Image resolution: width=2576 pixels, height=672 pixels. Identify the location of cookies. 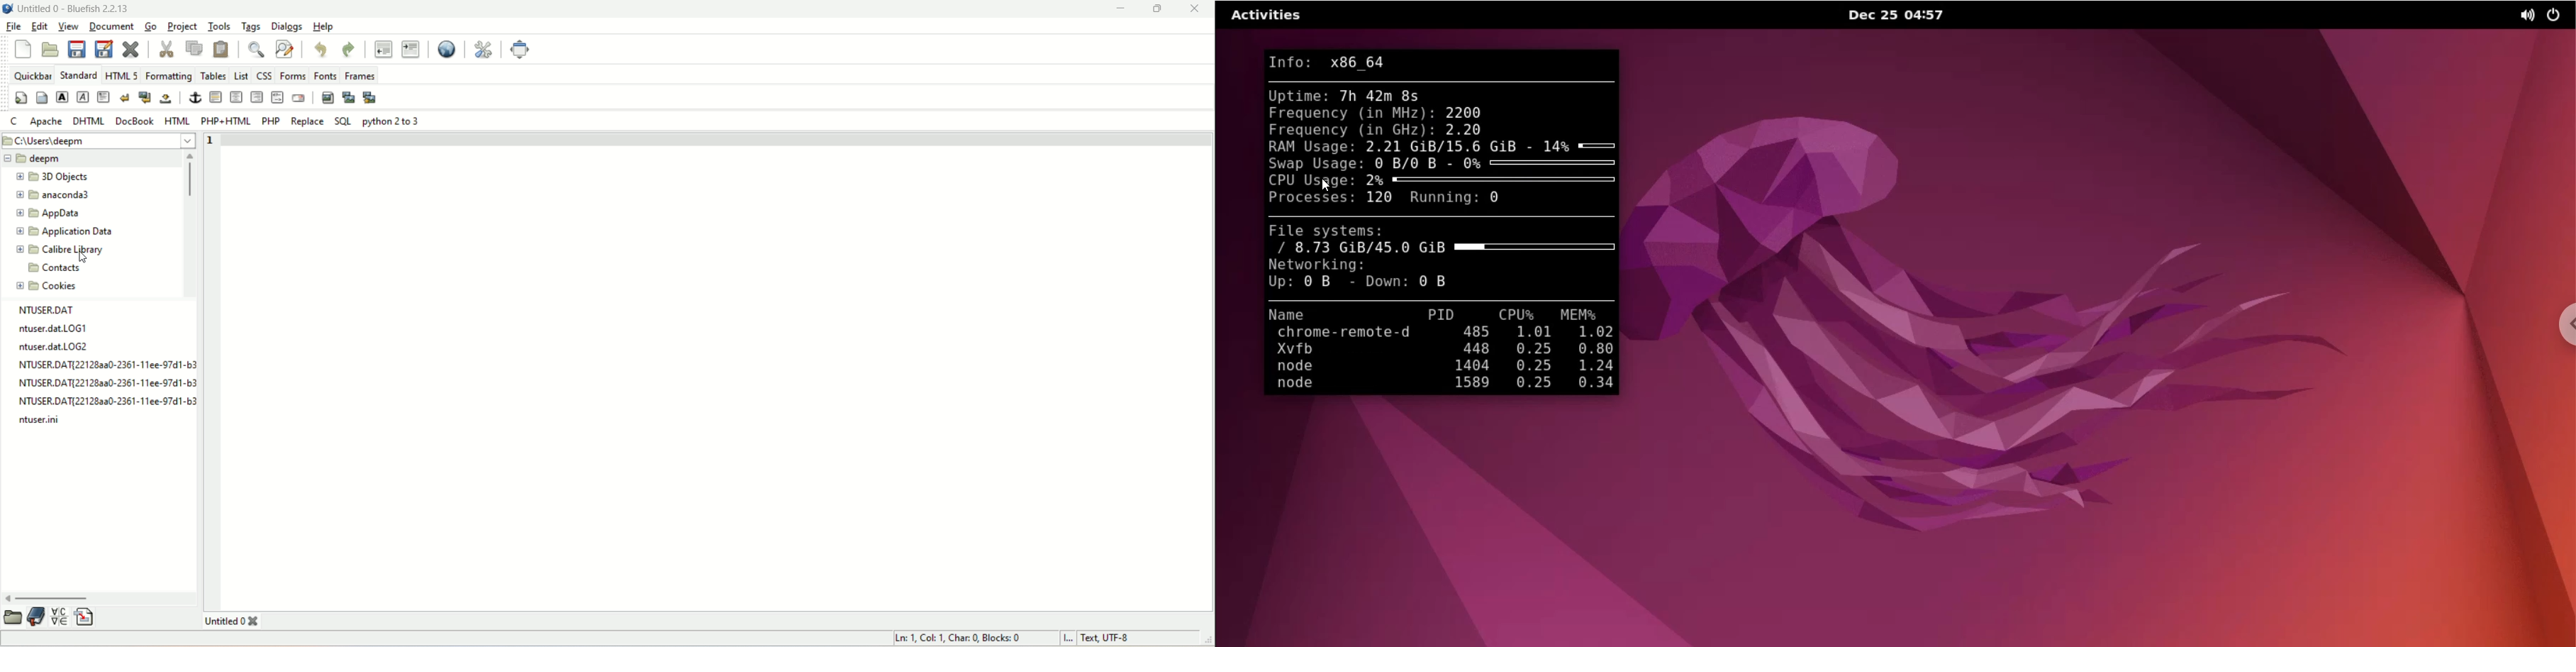
(50, 286).